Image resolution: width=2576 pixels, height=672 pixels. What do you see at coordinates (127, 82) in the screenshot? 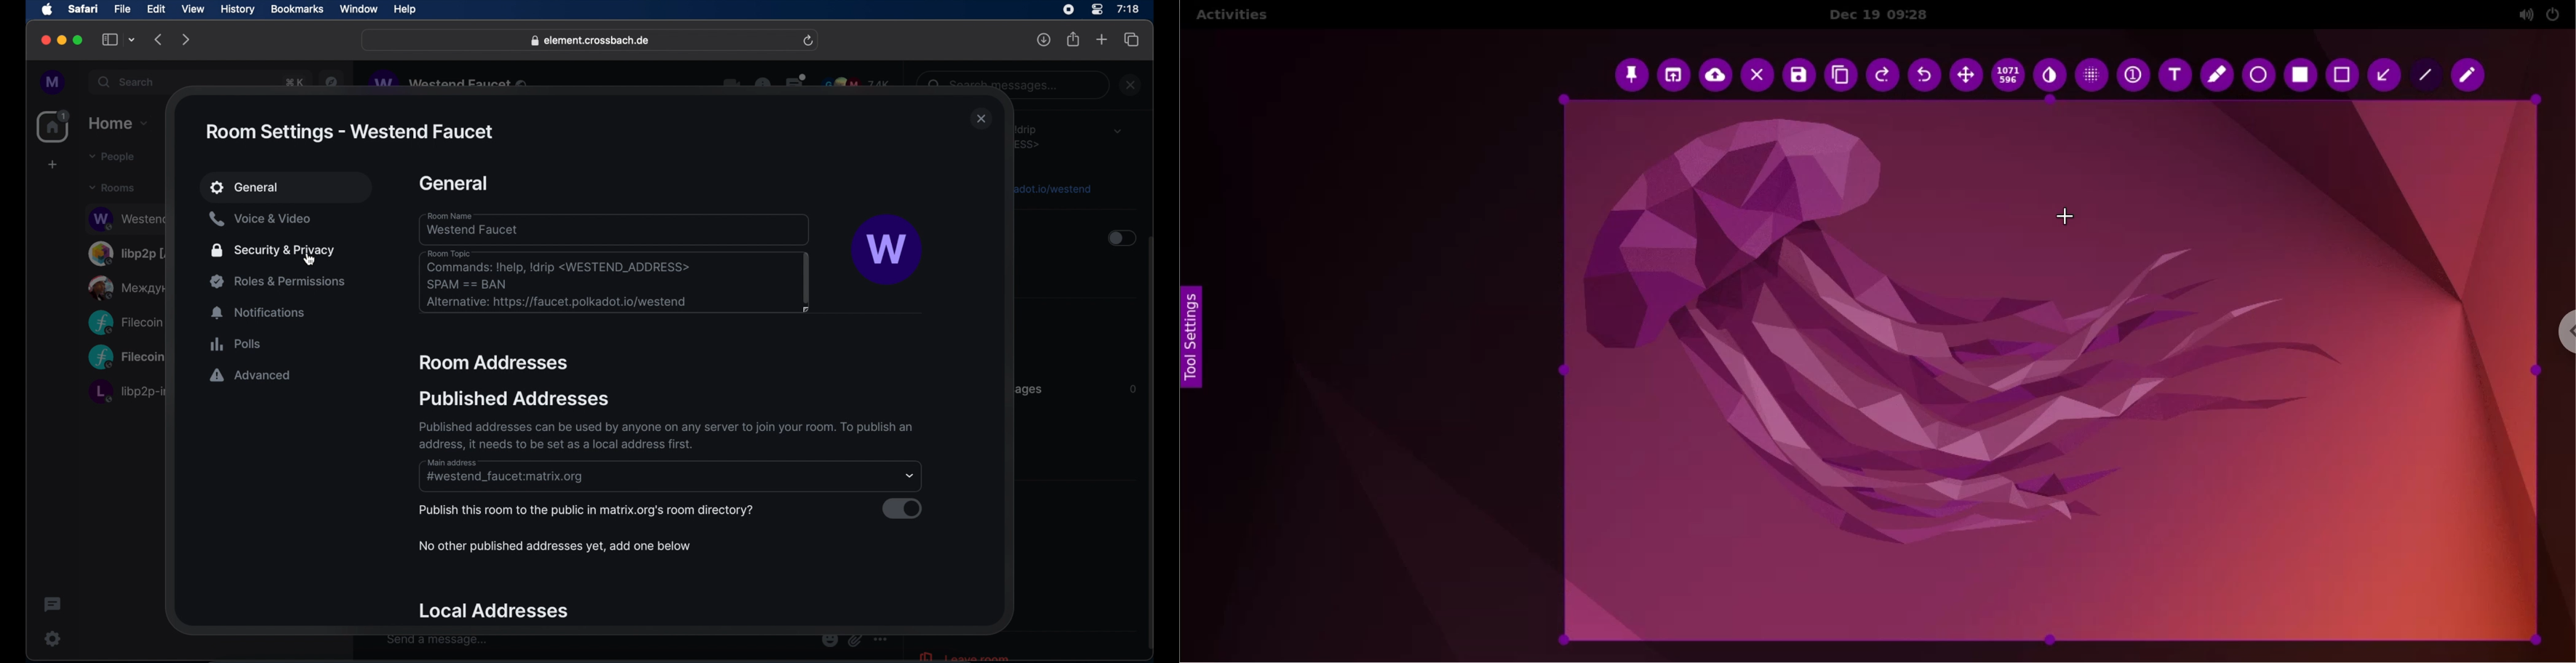
I see `search` at bounding box center [127, 82].